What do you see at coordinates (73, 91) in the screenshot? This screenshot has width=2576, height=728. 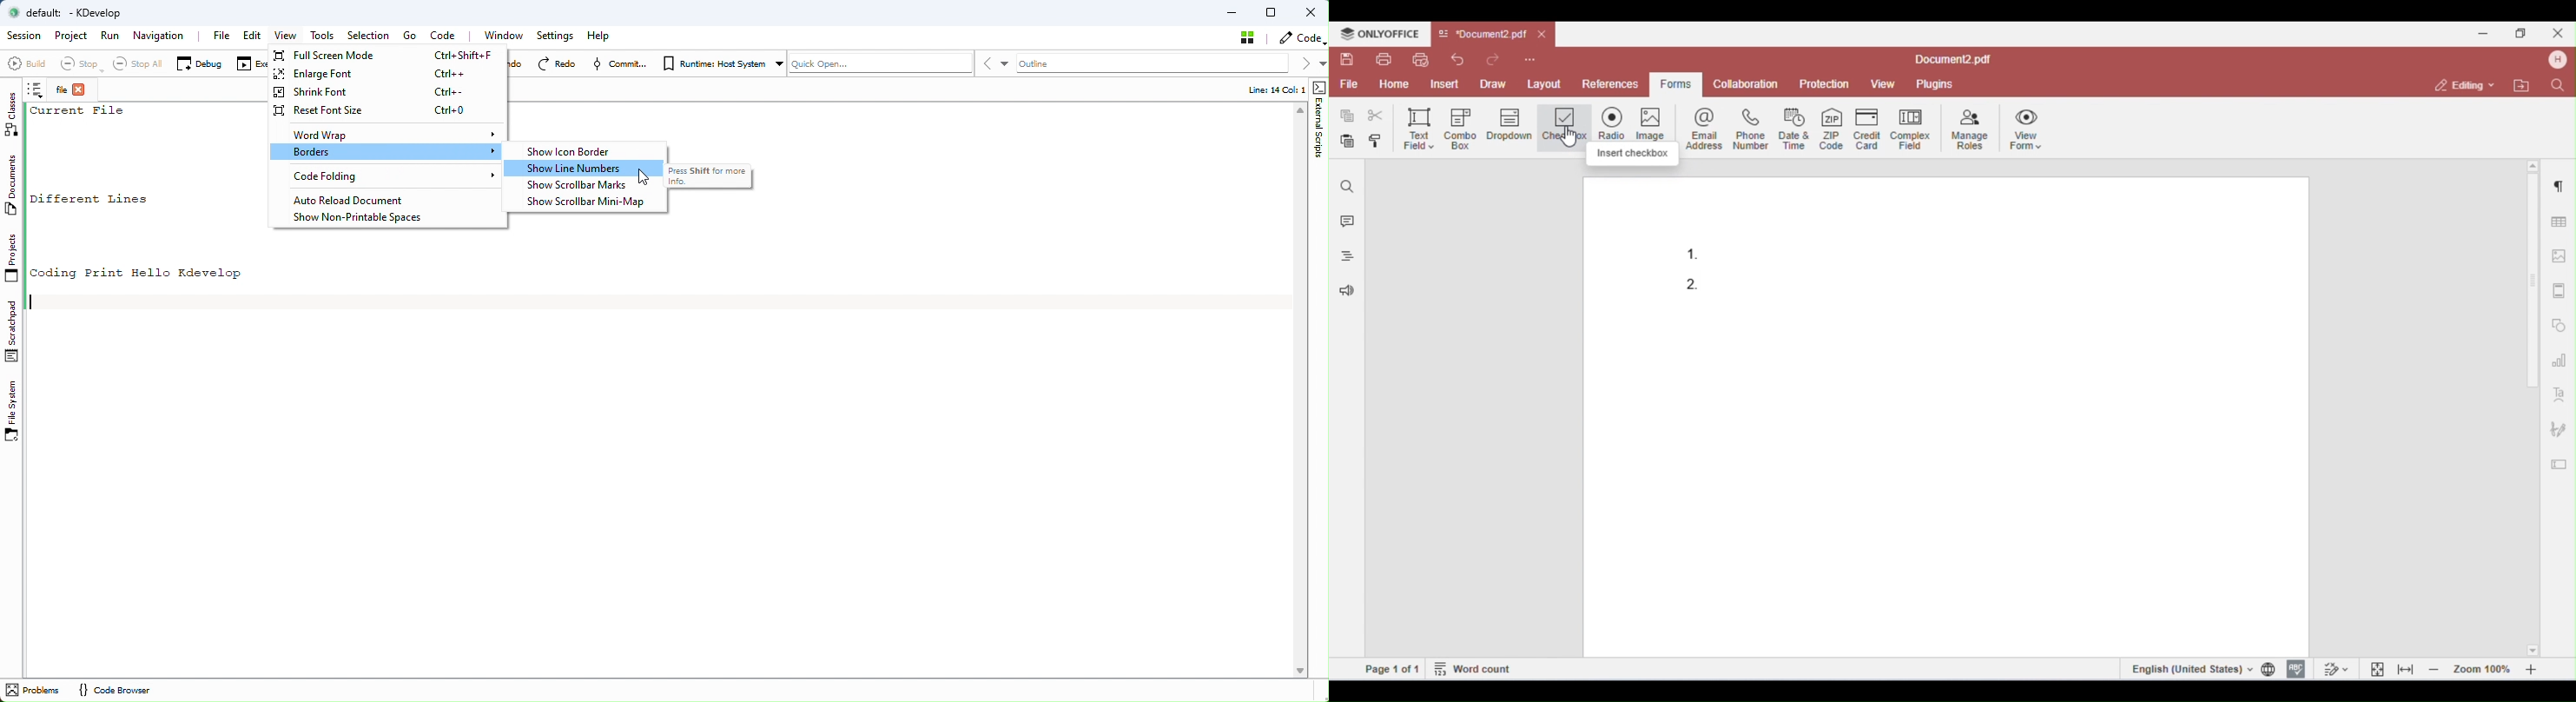 I see `File tab` at bounding box center [73, 91].